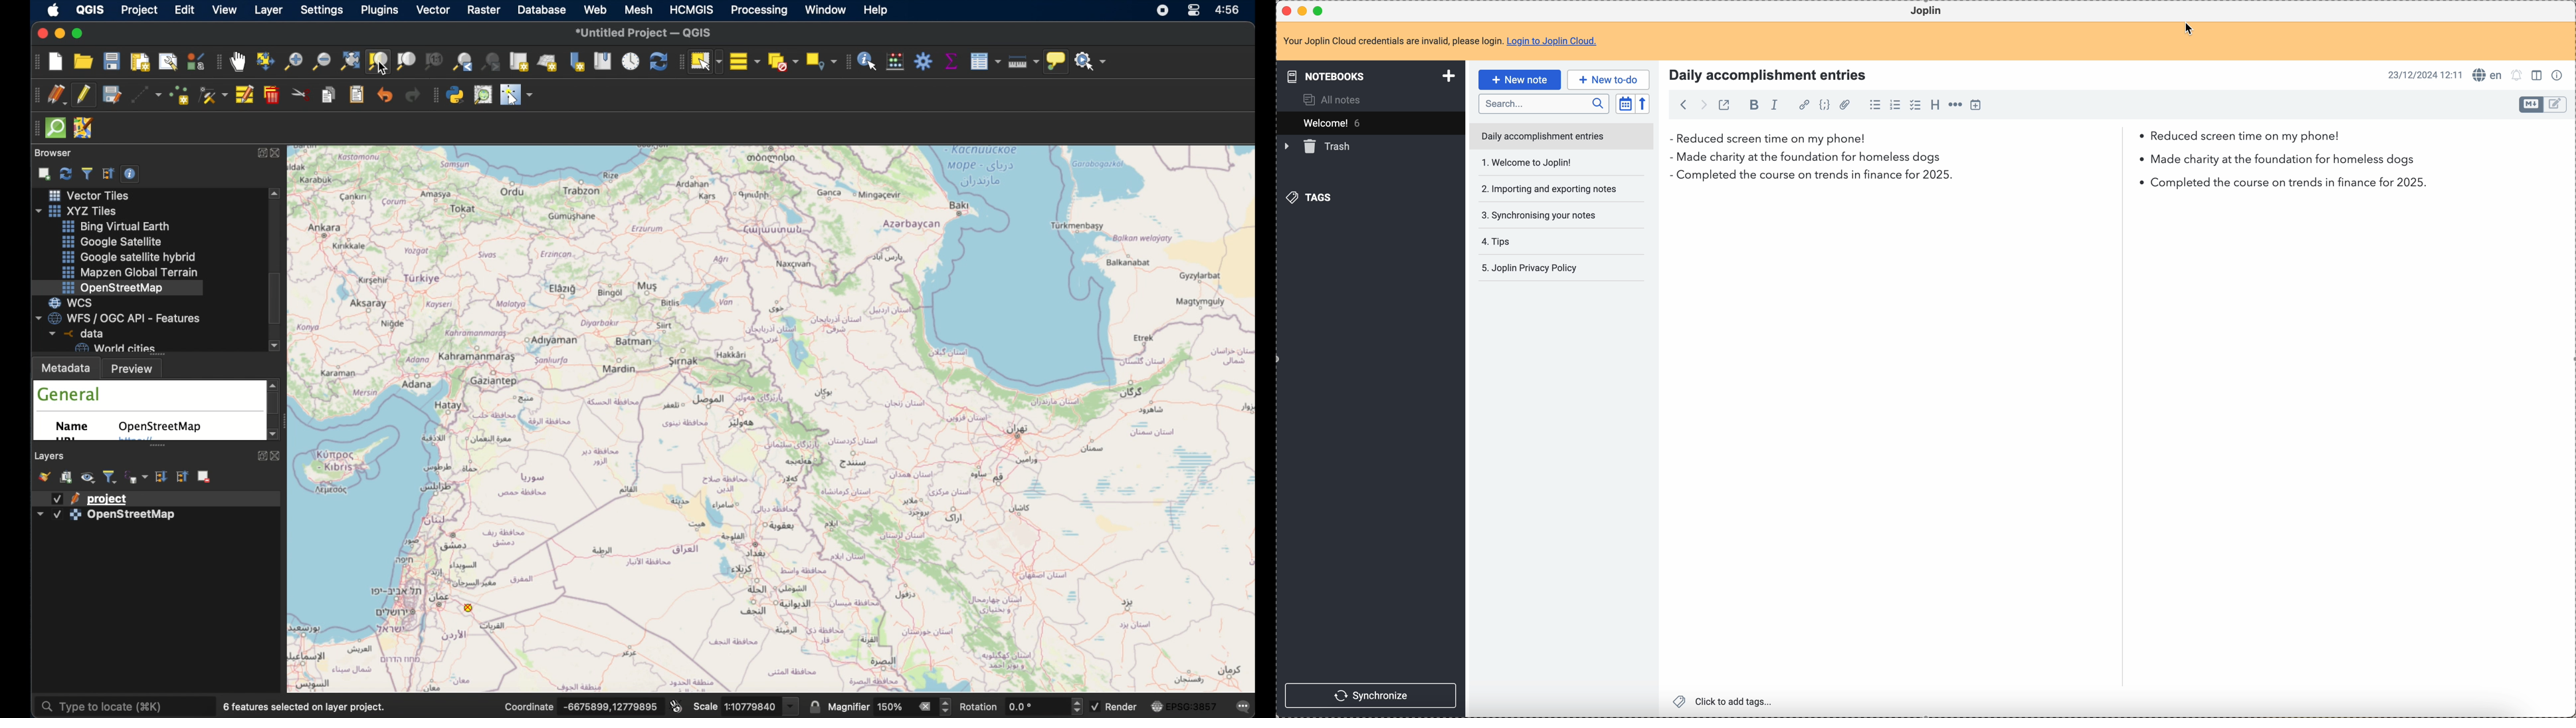 The height and width of the screenshot is (728, 2576). I want to click on delete selected, so click(273, 95).